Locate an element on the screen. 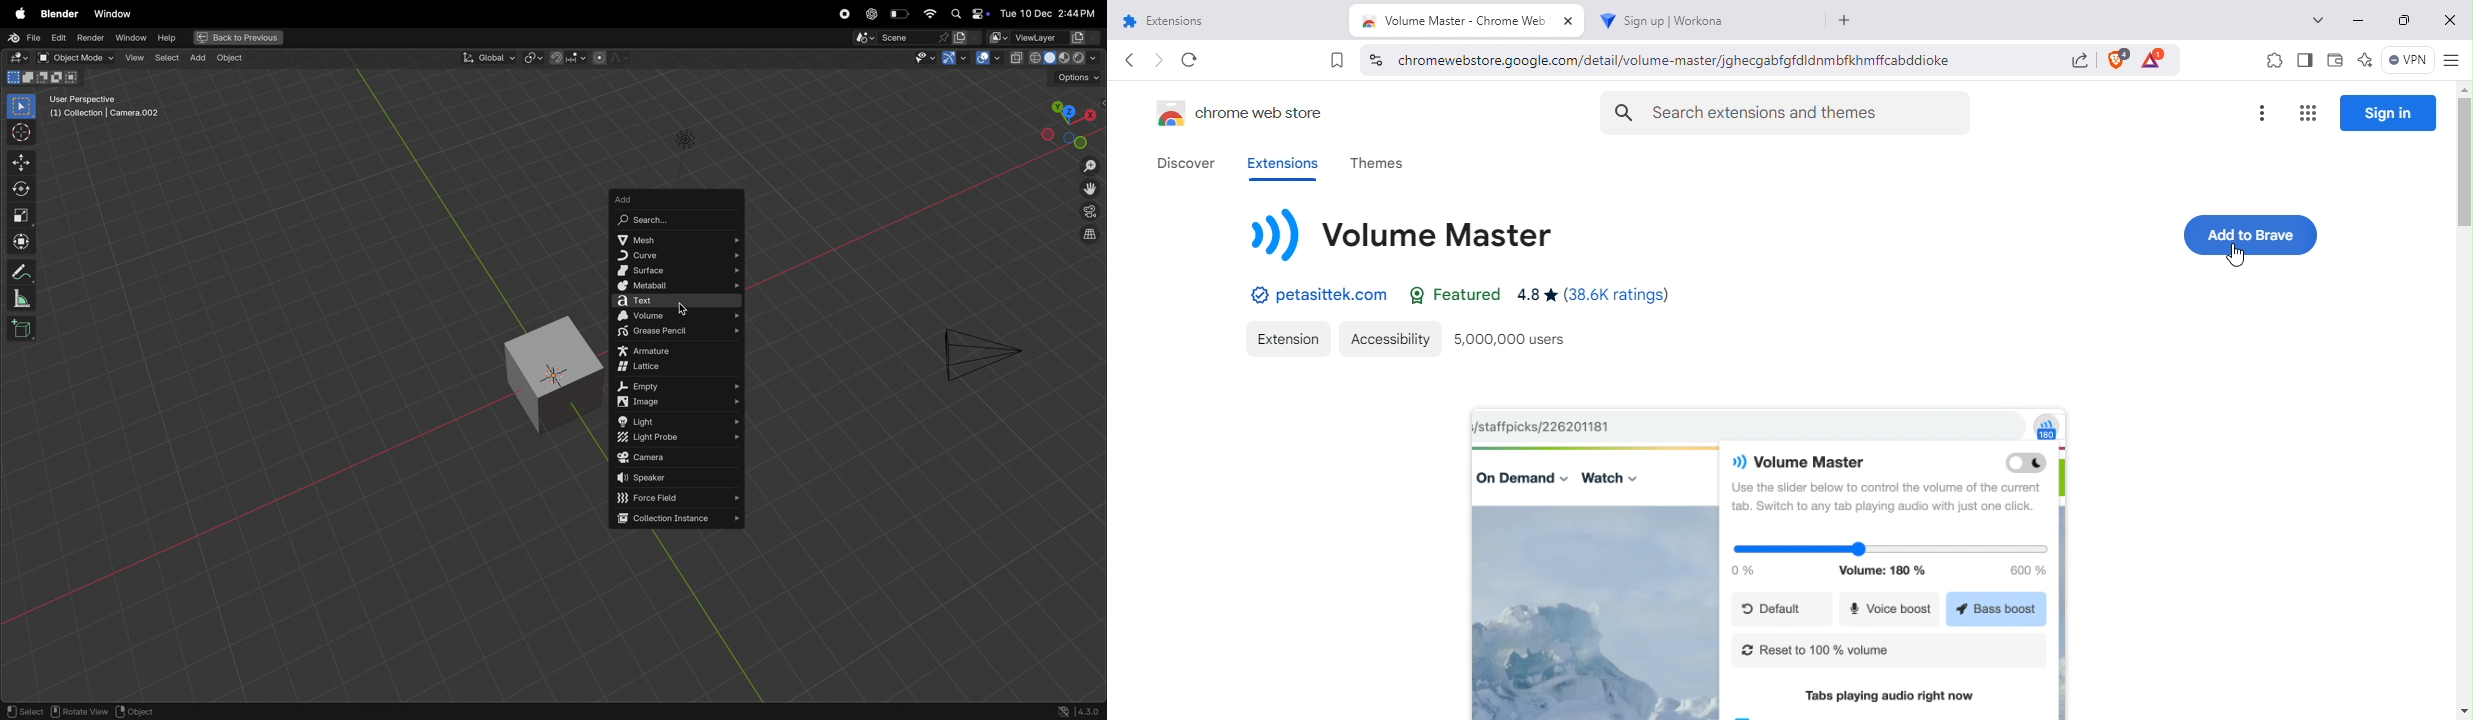  Blender is located at coordinates (58, 14).